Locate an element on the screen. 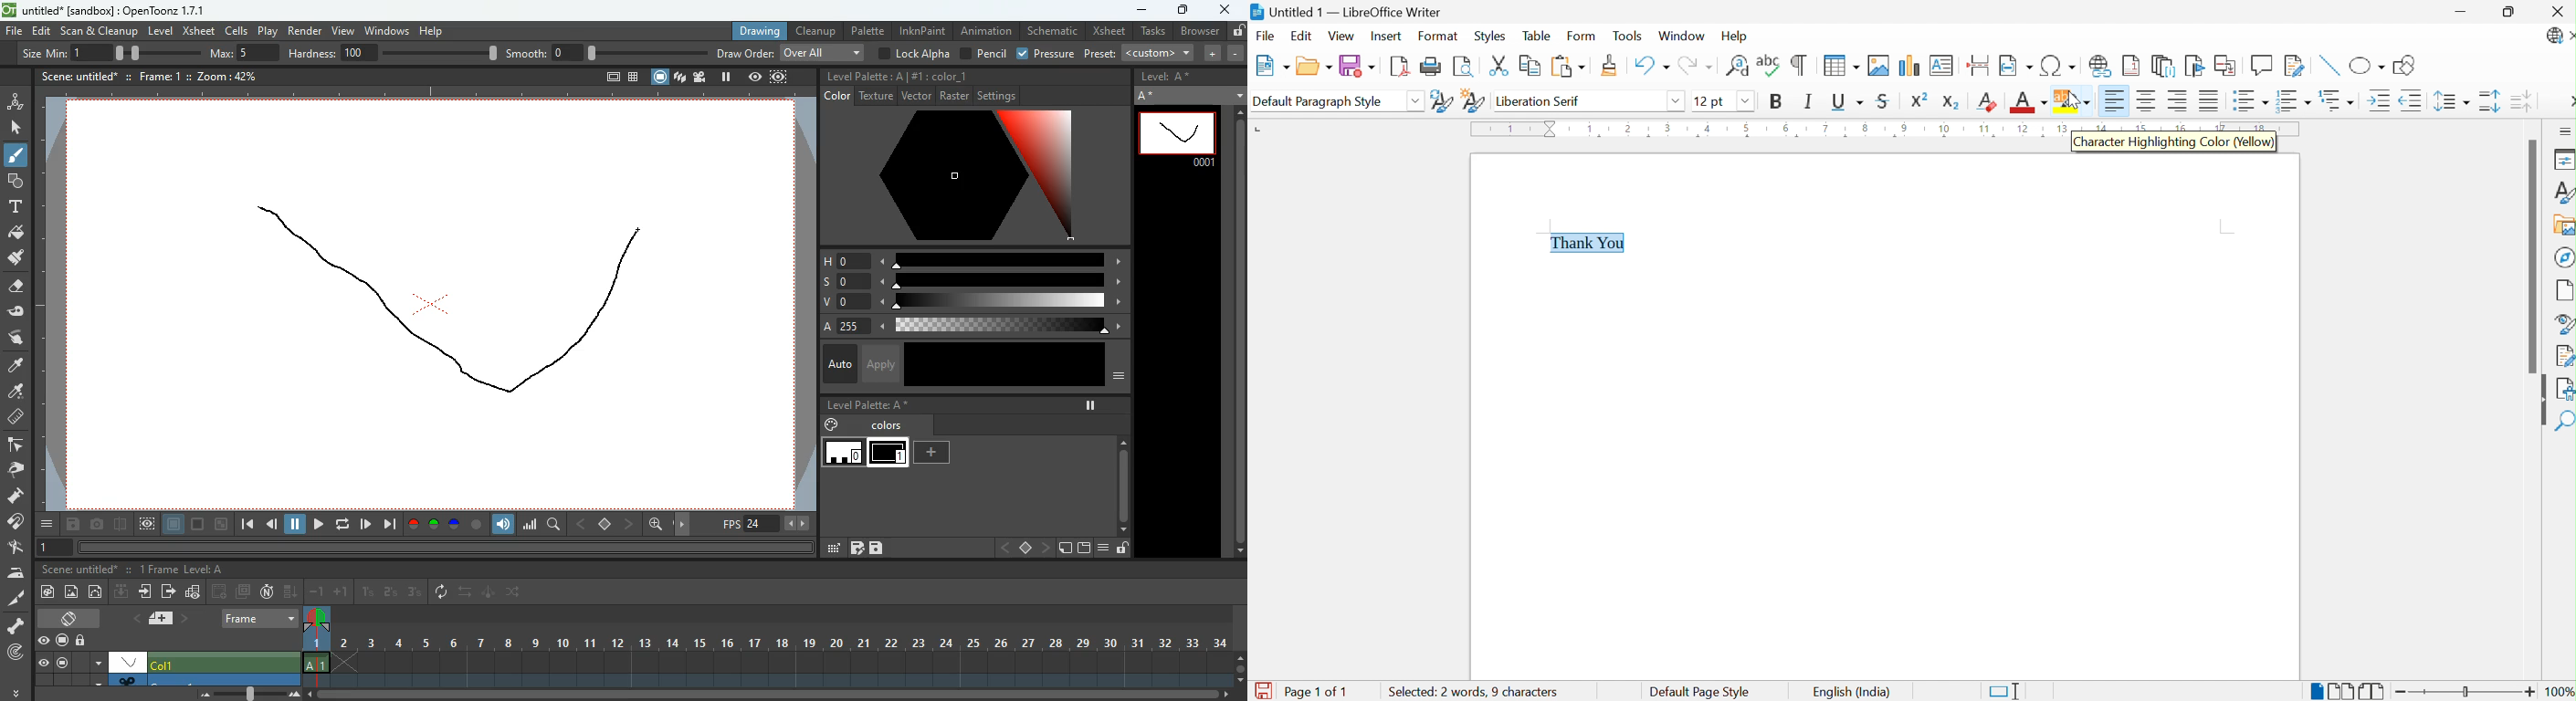 Image resolution: width=2576 pixels, height=728 pixels. Italic is located at coordinates (1812, 101).